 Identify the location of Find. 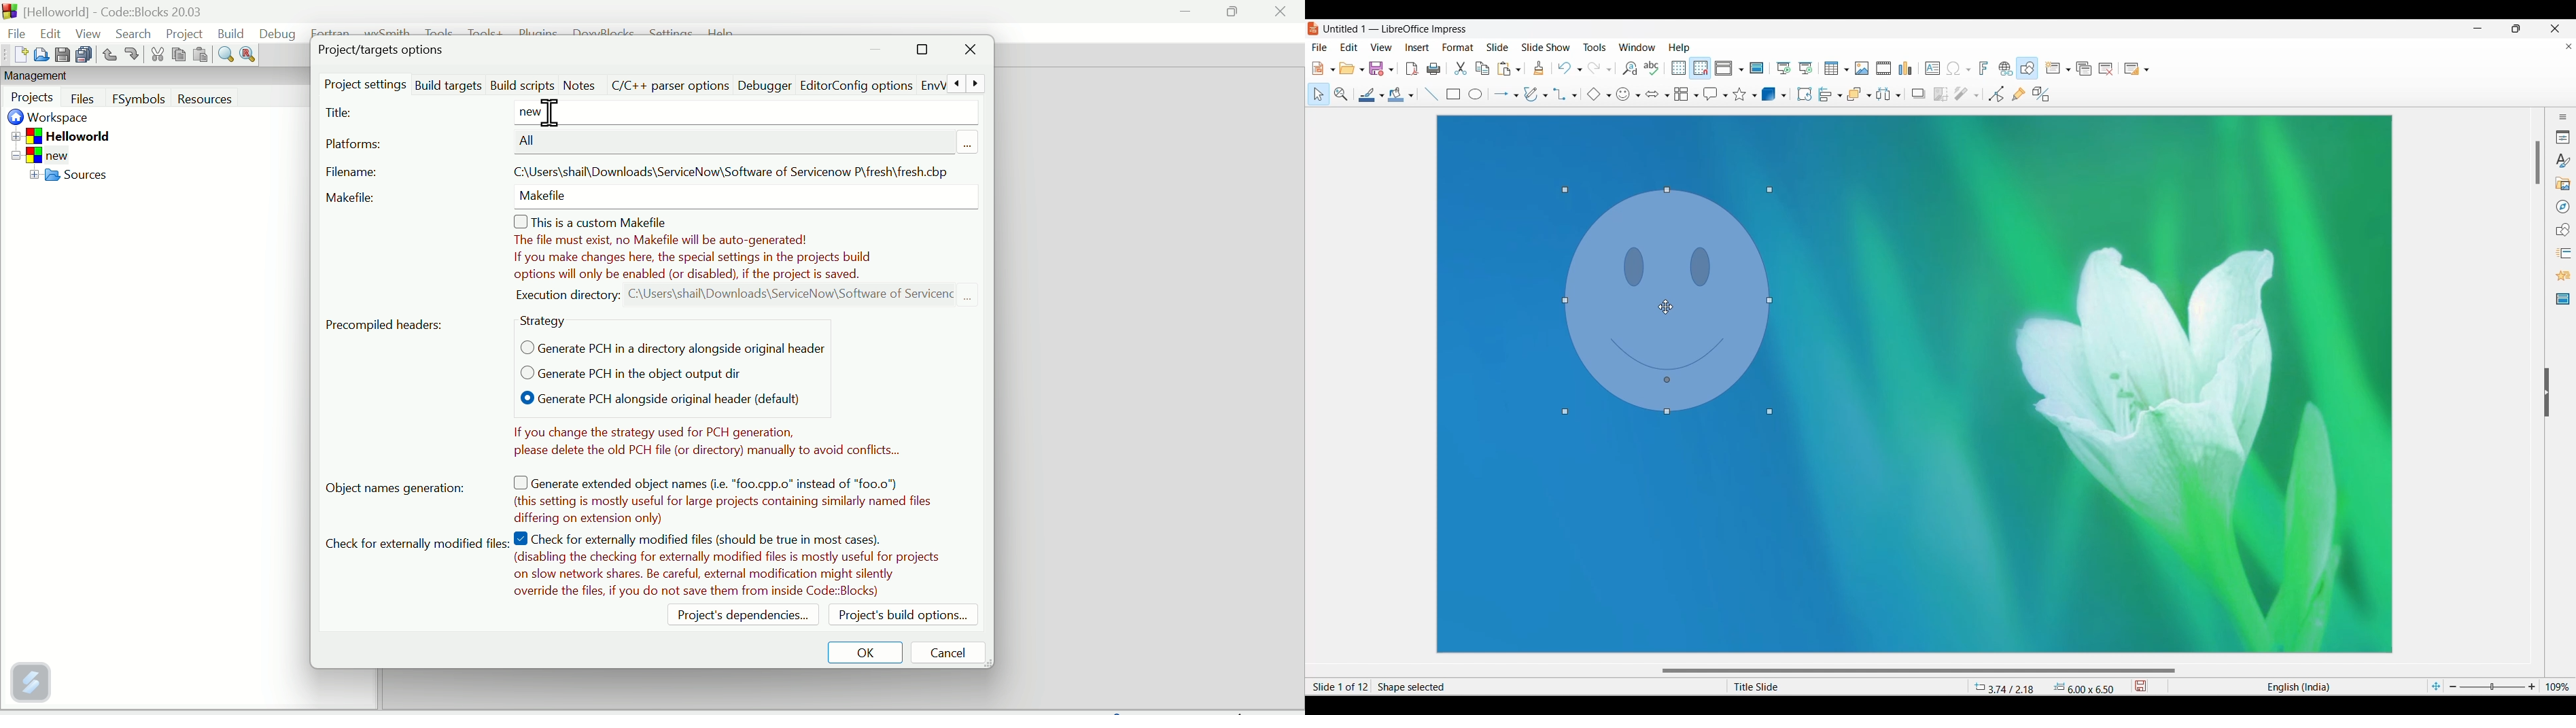
(224, 56).